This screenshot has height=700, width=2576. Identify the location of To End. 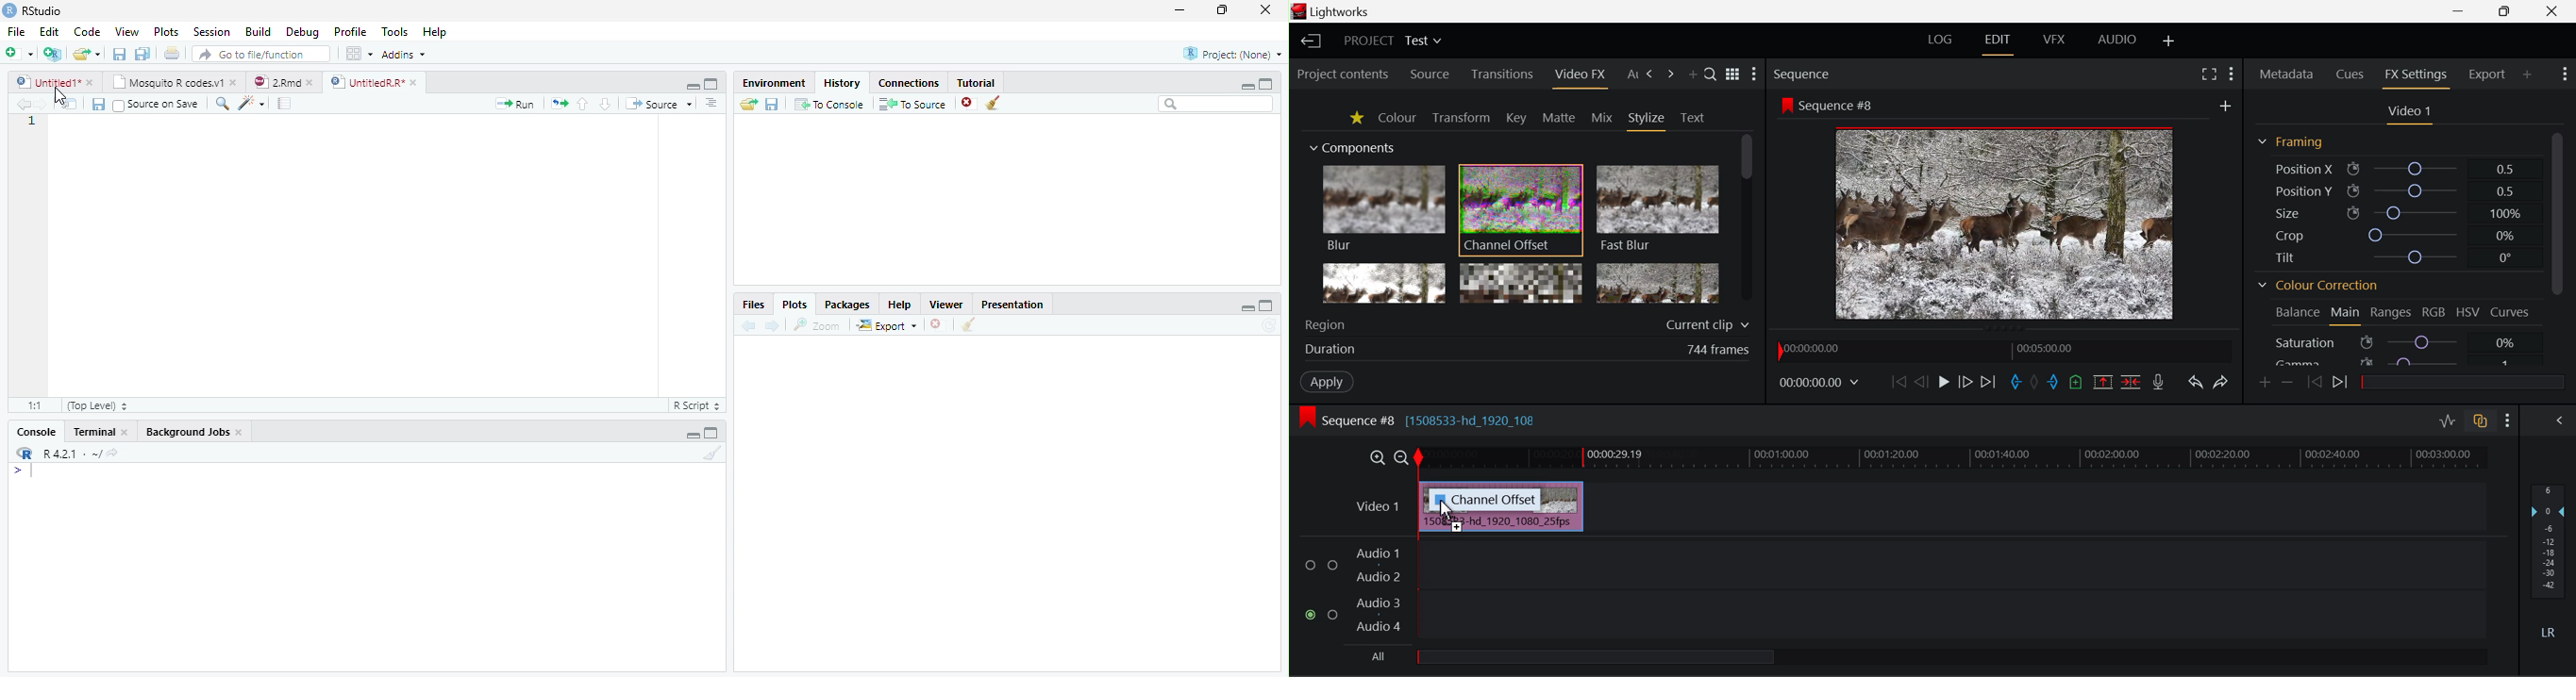
(1992, 383).